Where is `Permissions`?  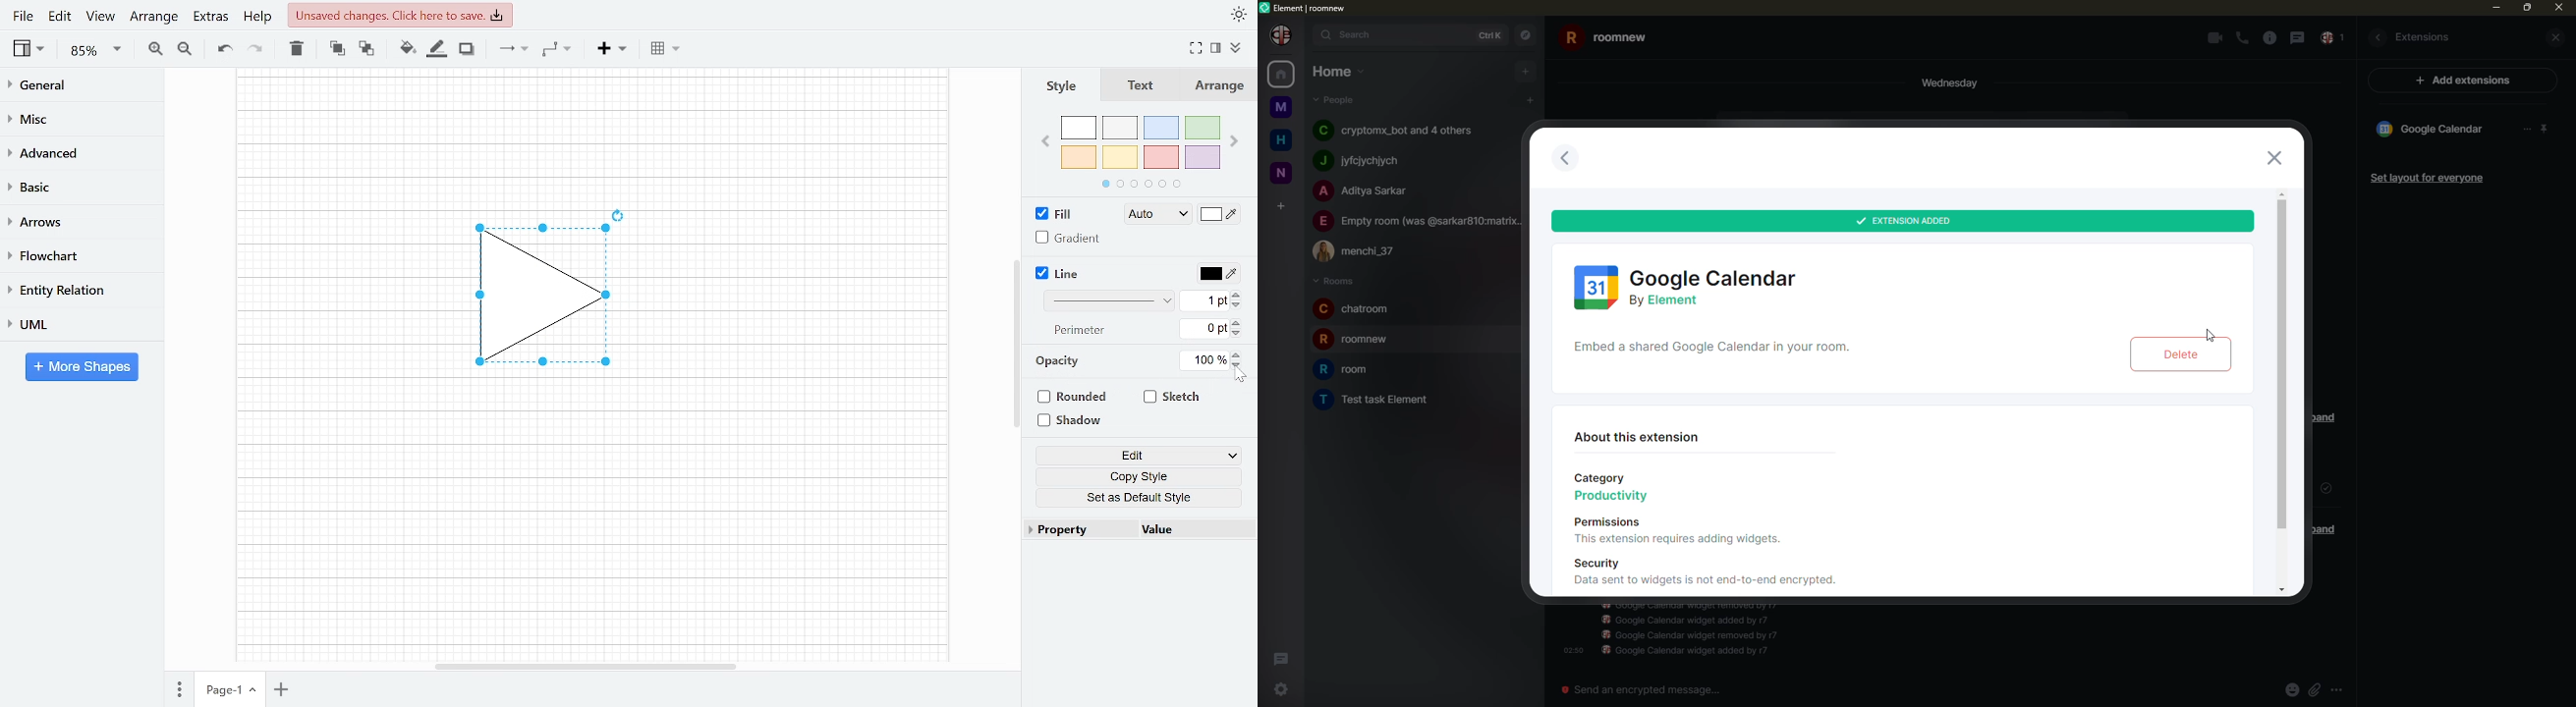 Permissions is located at coordinates (1607, 522).